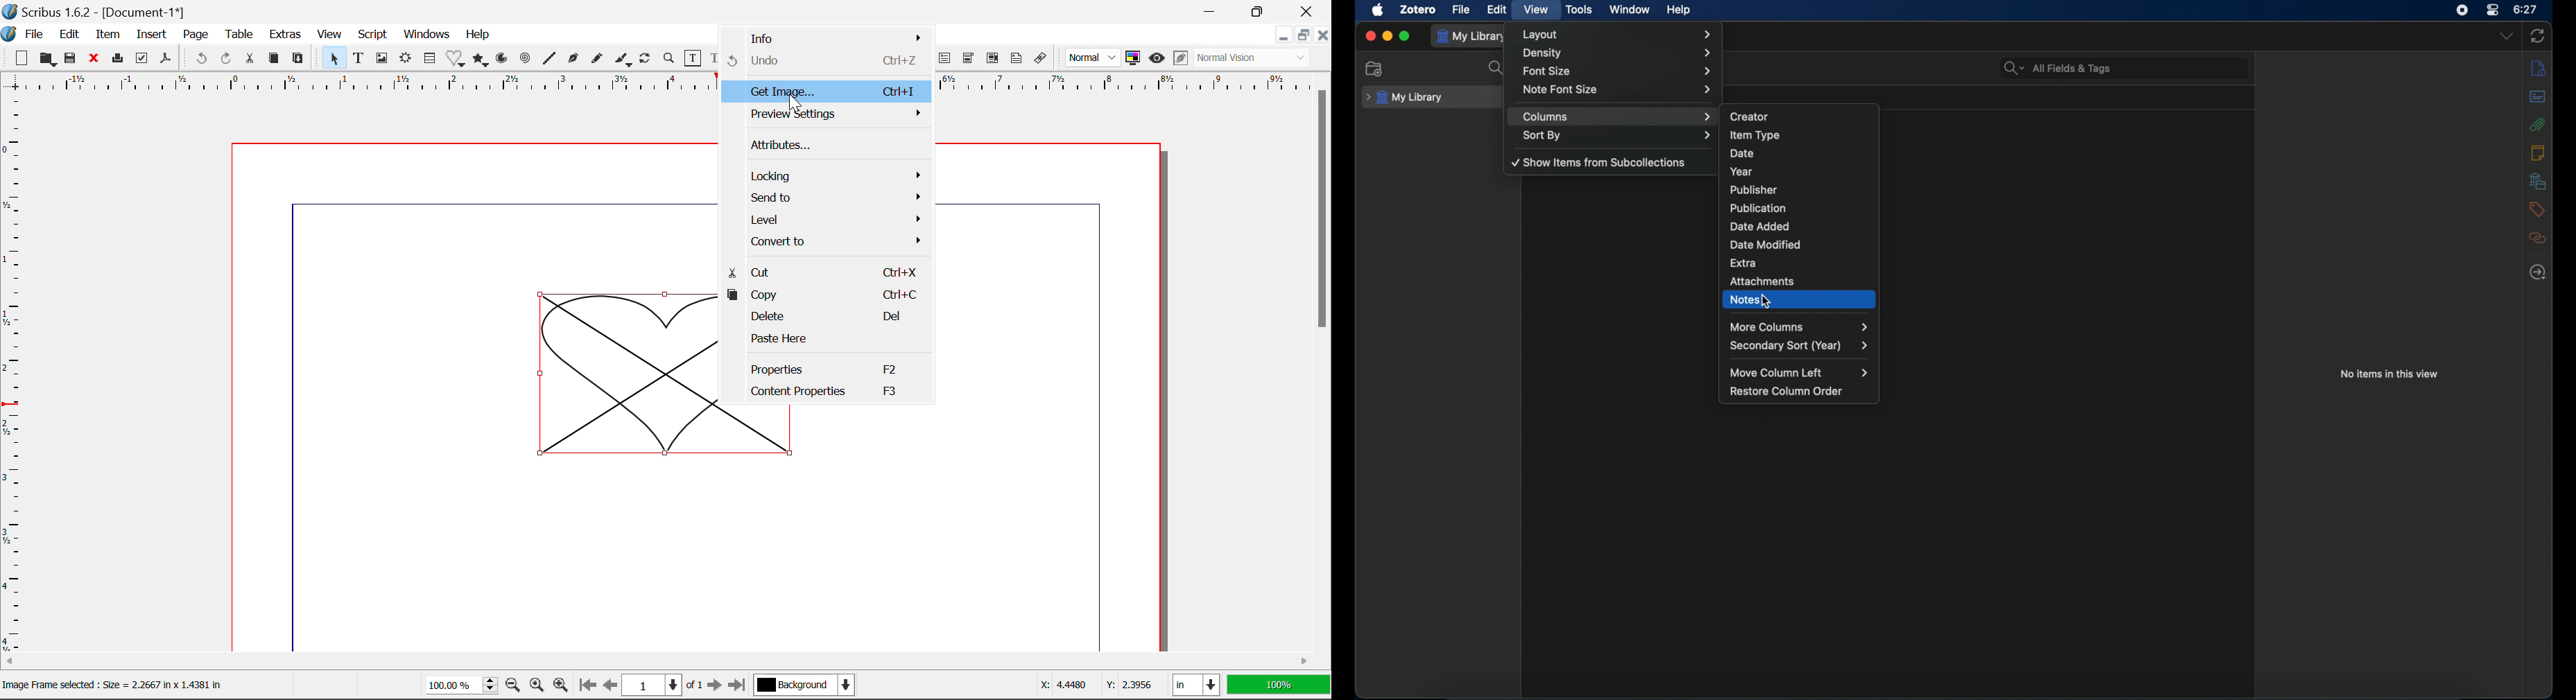 This screenshot has height=700, width=2576. I want to click on Info, so click(829, 39).